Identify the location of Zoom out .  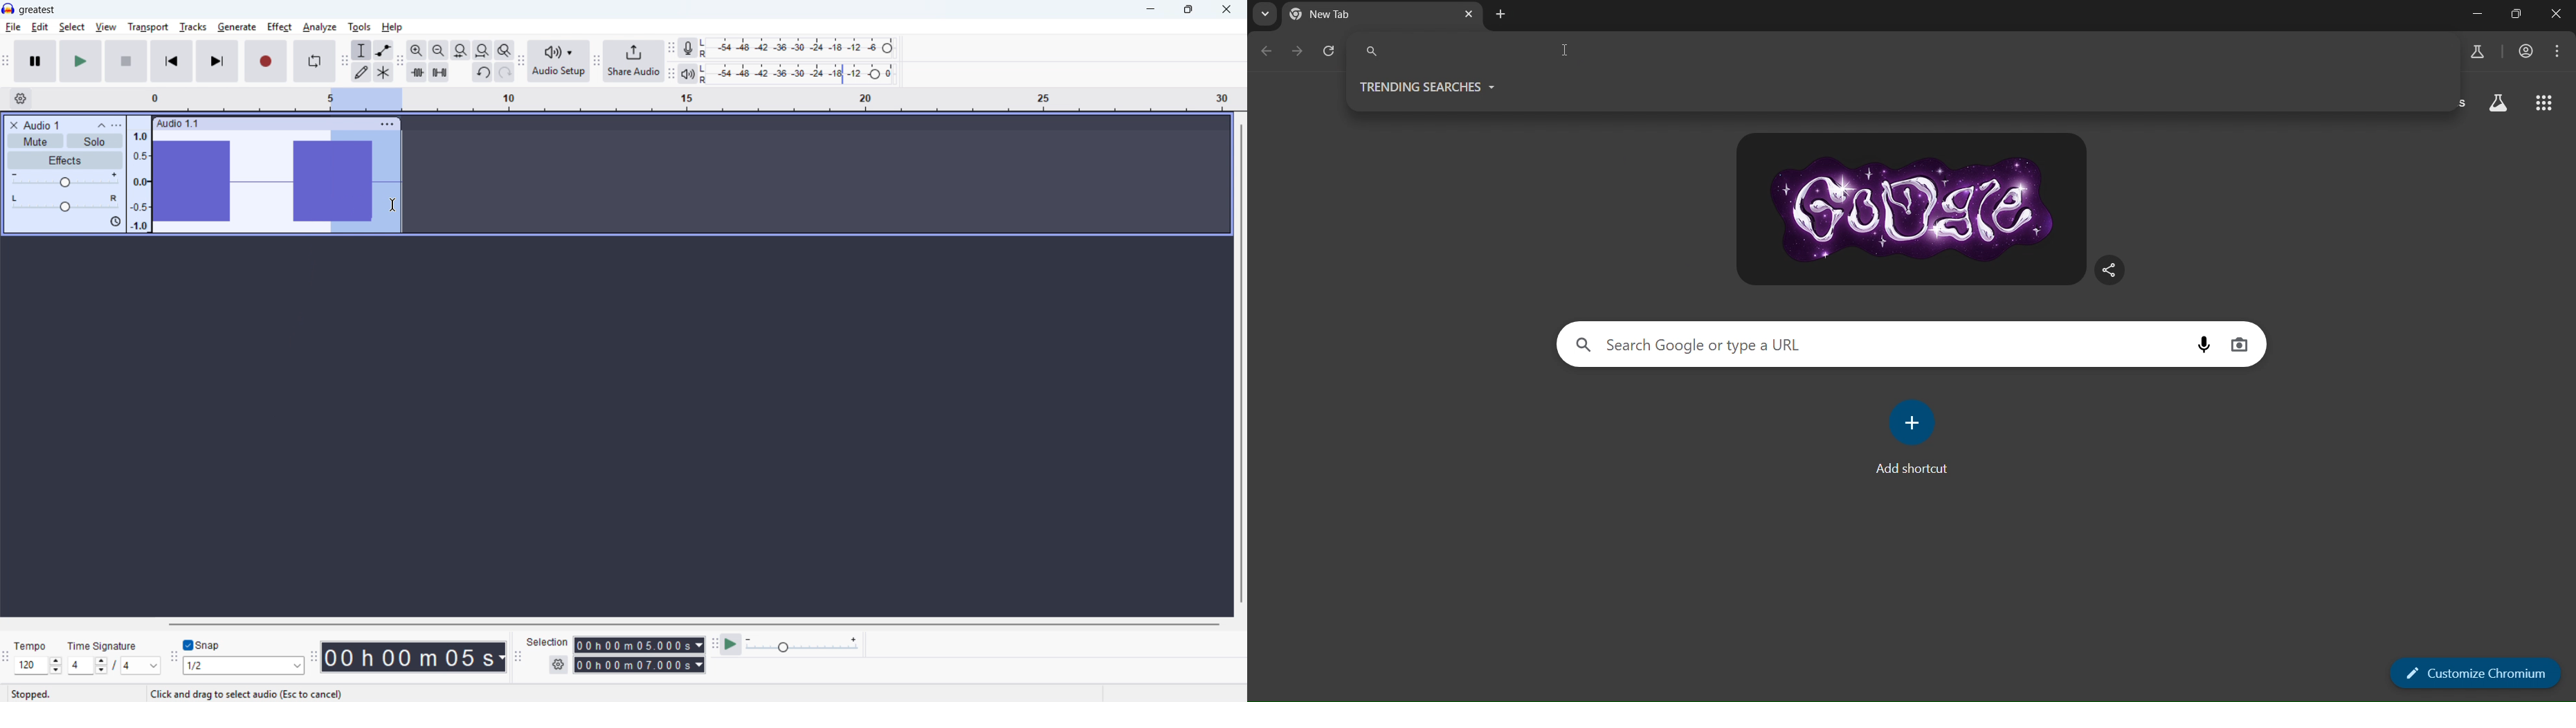
(439, 51).